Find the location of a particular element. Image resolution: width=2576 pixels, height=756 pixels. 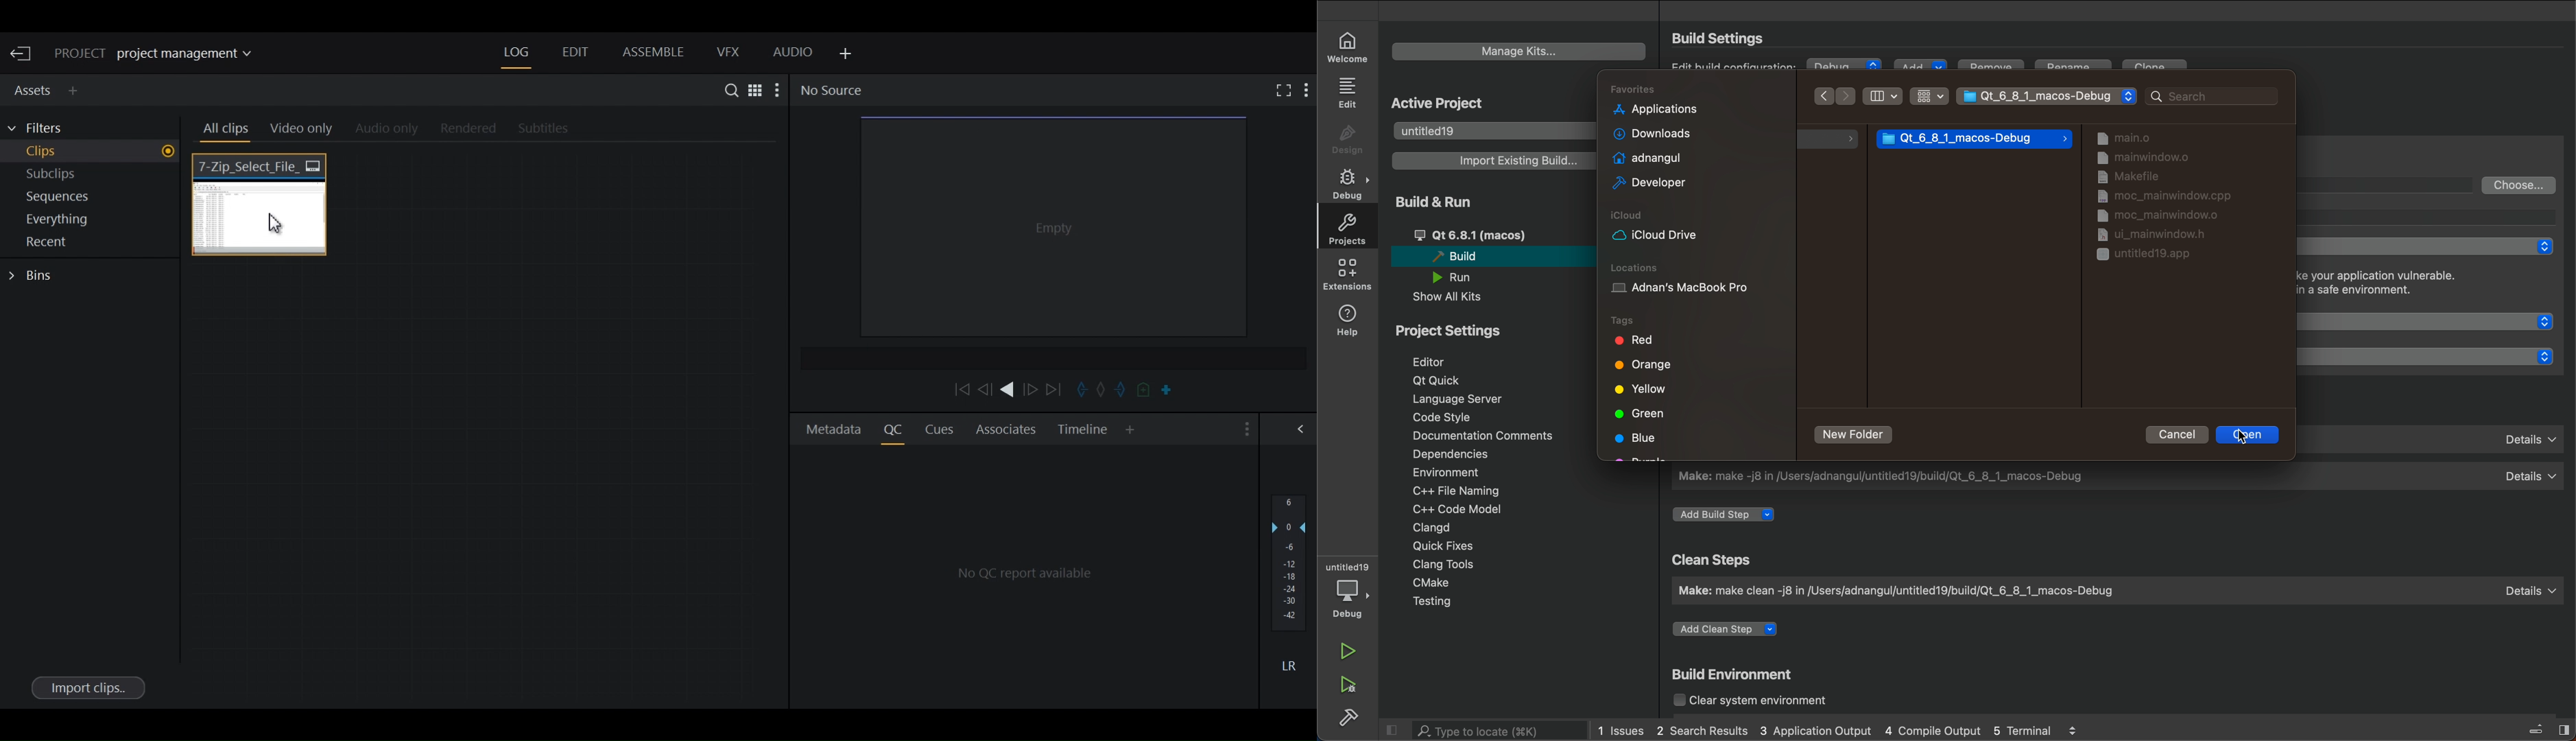

QC Reports is located at coordinates (1027, 572).